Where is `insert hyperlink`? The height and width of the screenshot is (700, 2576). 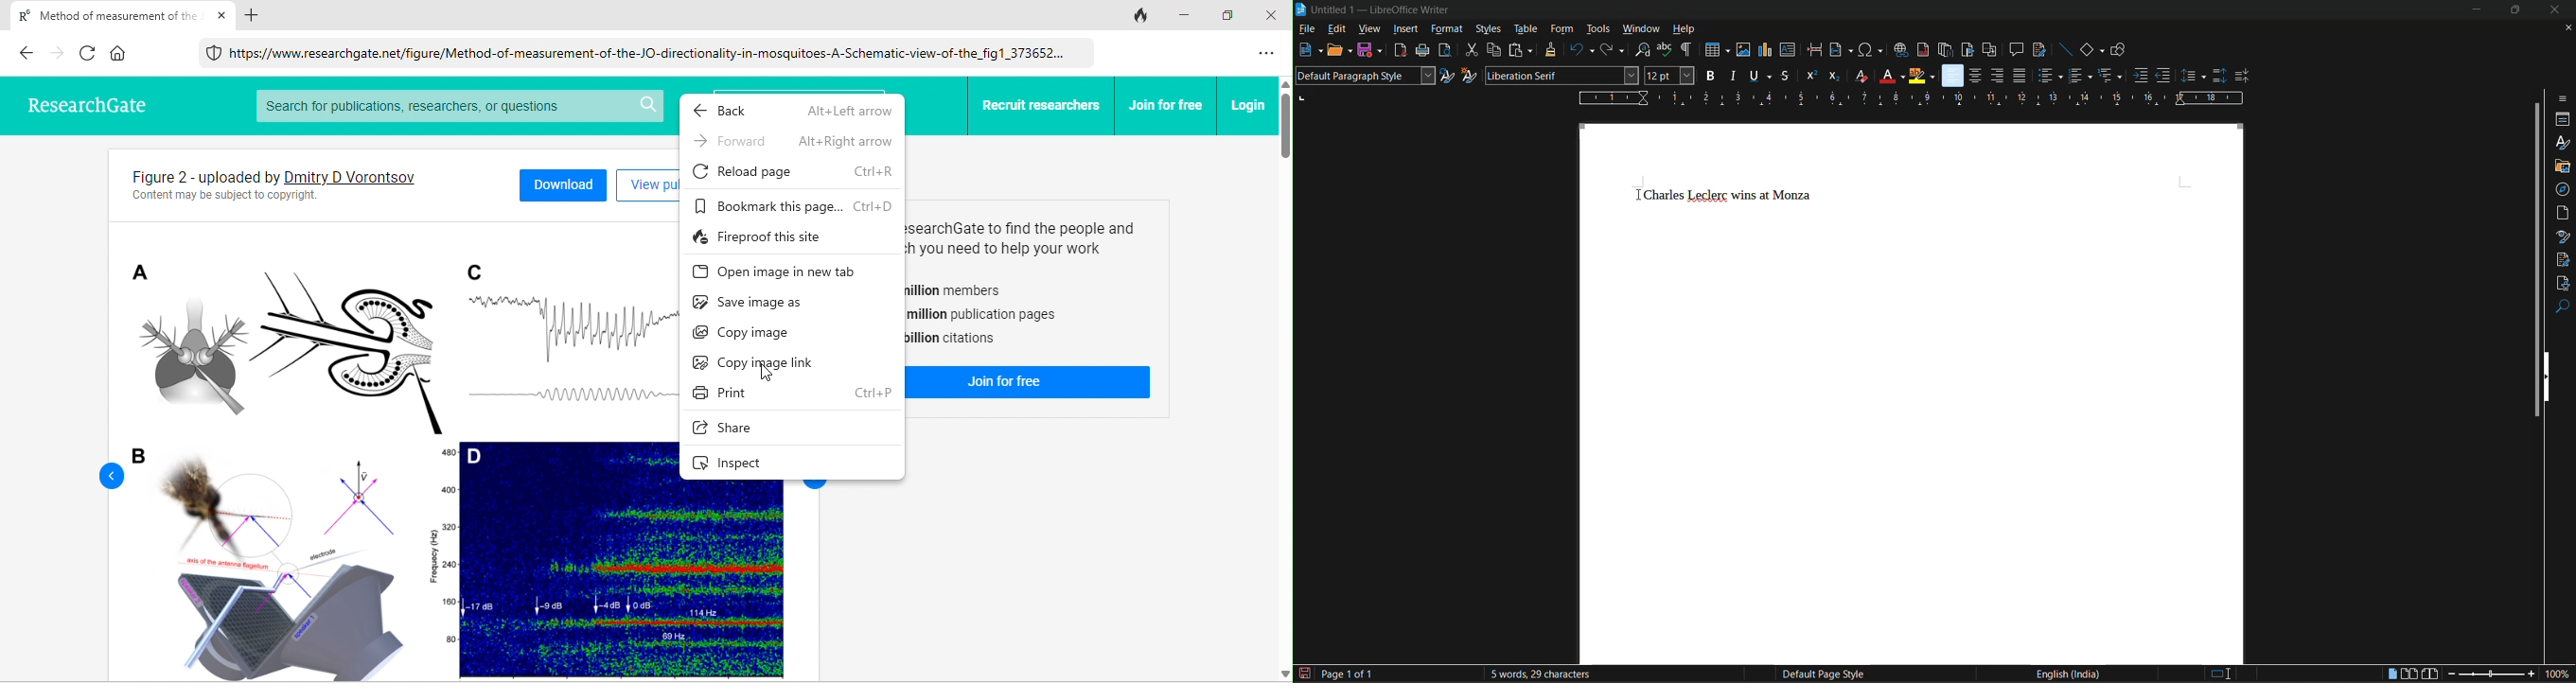 insert hyperlink is located at coordinates (1902, 51).